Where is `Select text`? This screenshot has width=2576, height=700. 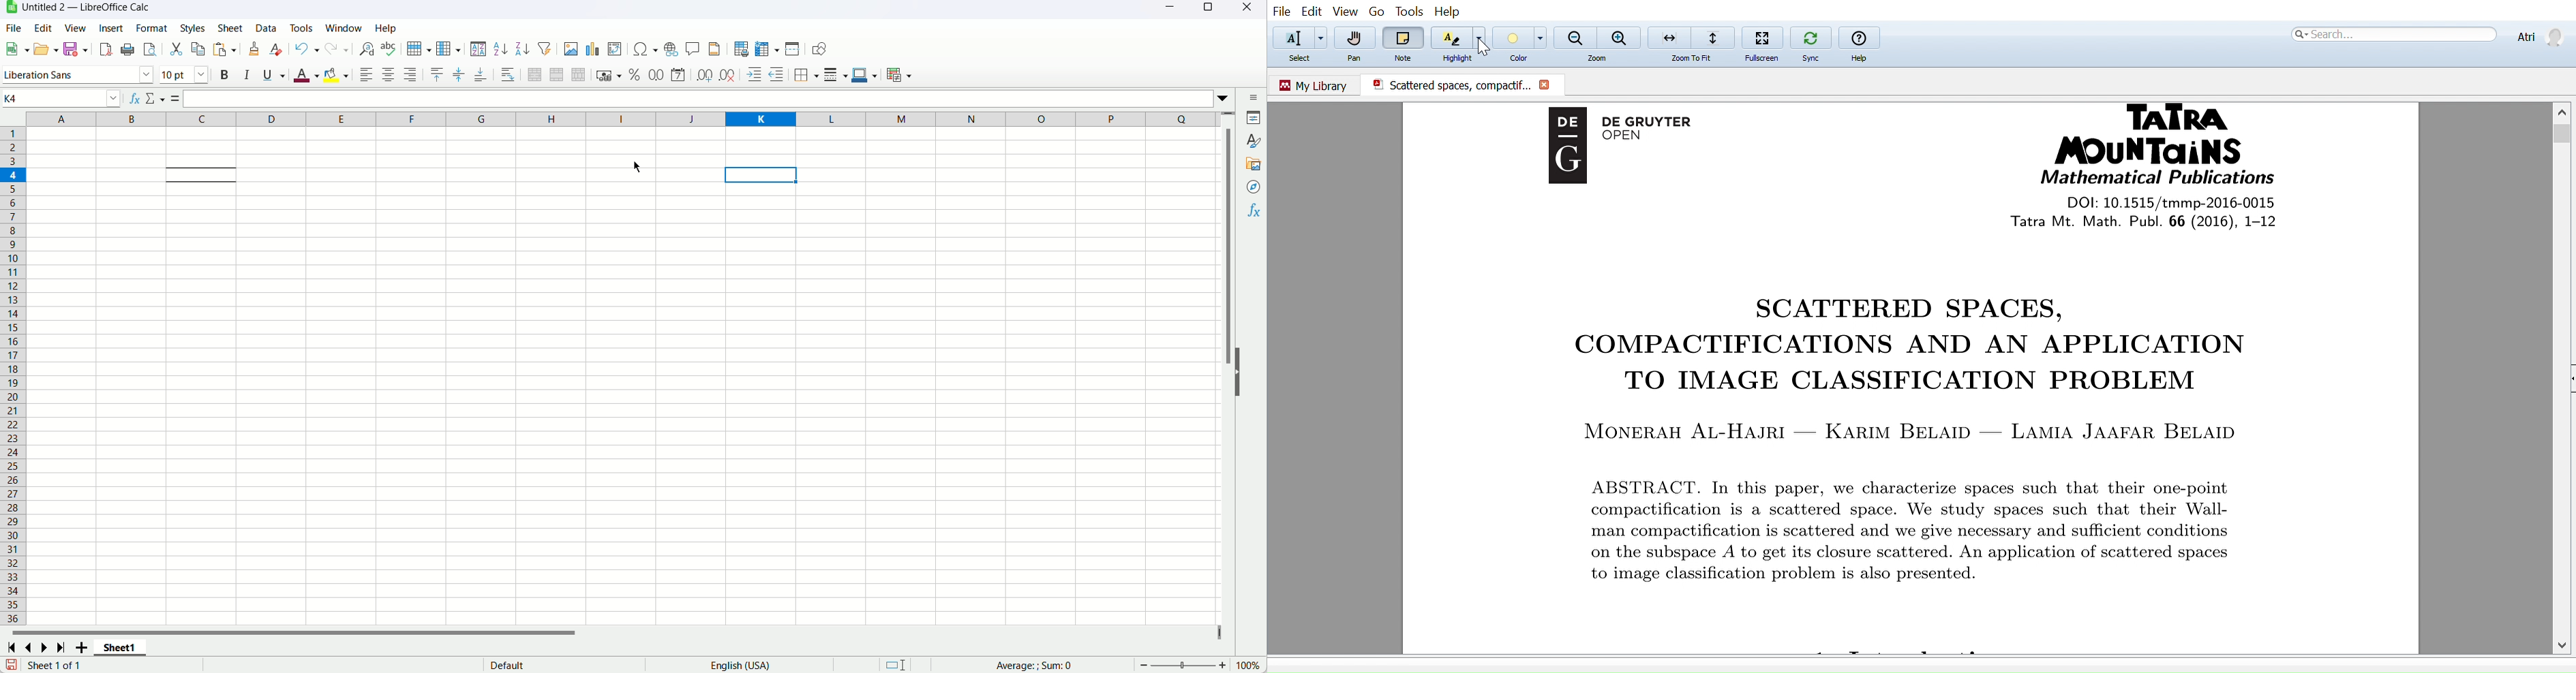
Select text is located at coordinates (1290, 37).